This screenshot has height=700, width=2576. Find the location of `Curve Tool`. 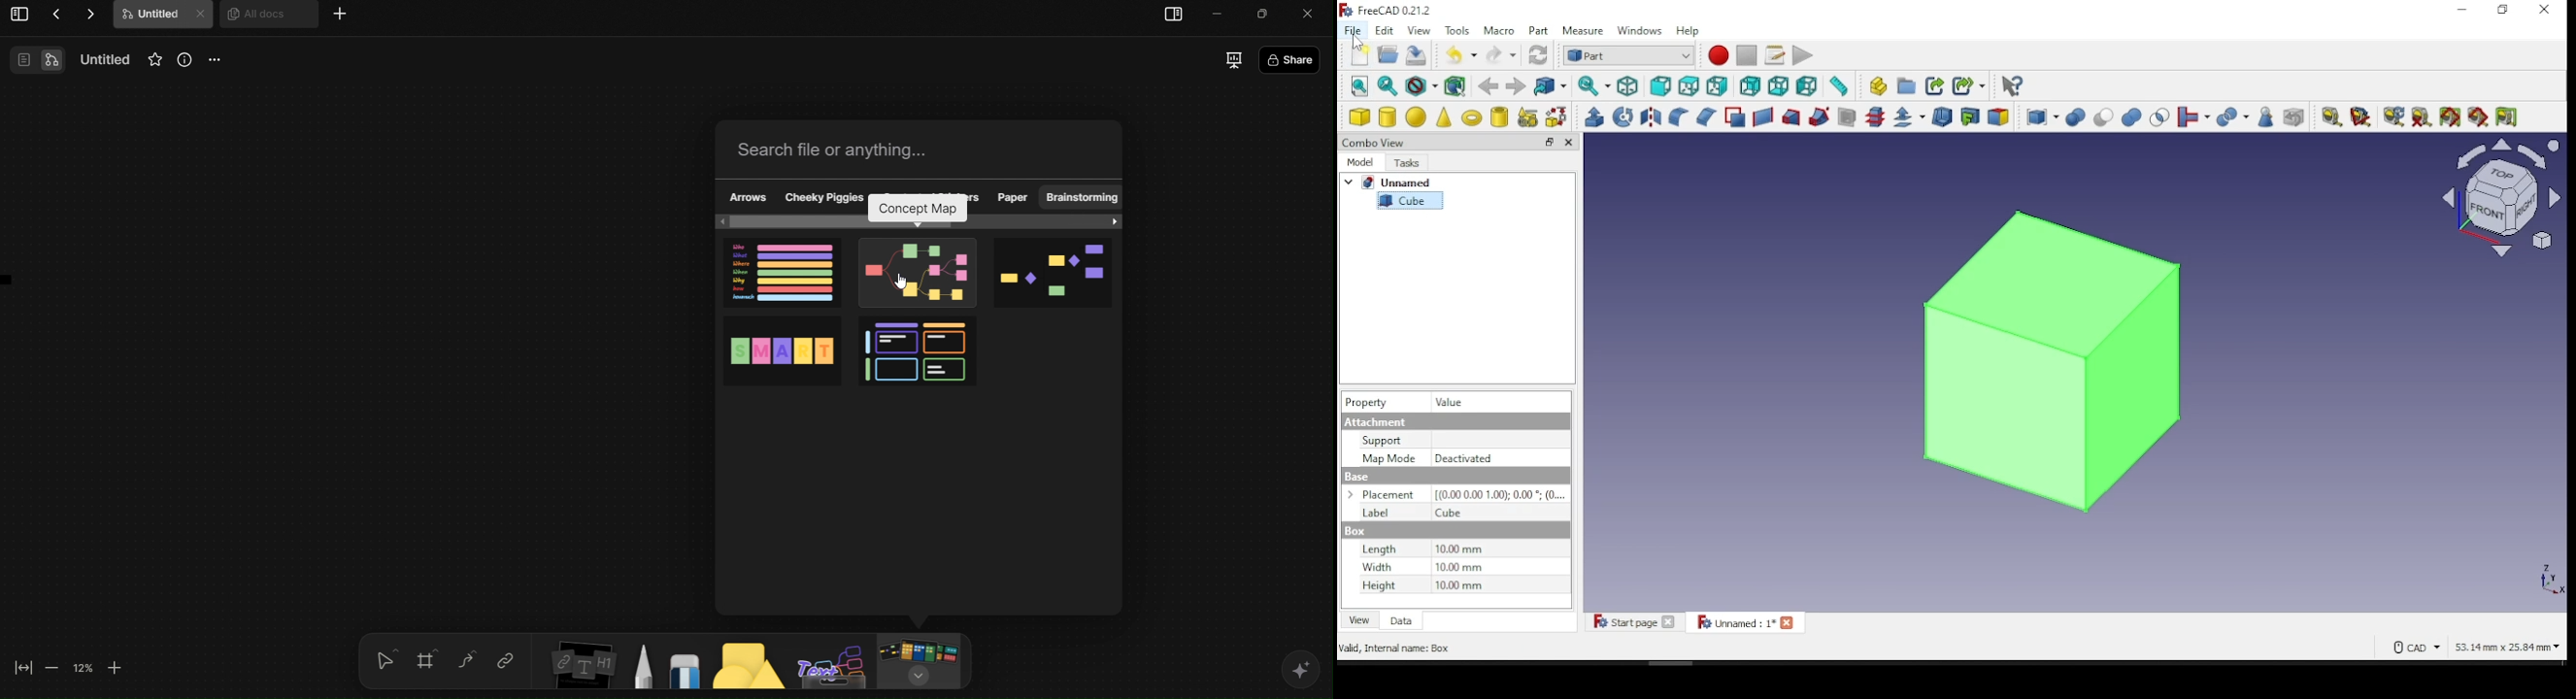

Curve Tool is located at coordinates (466, 661).